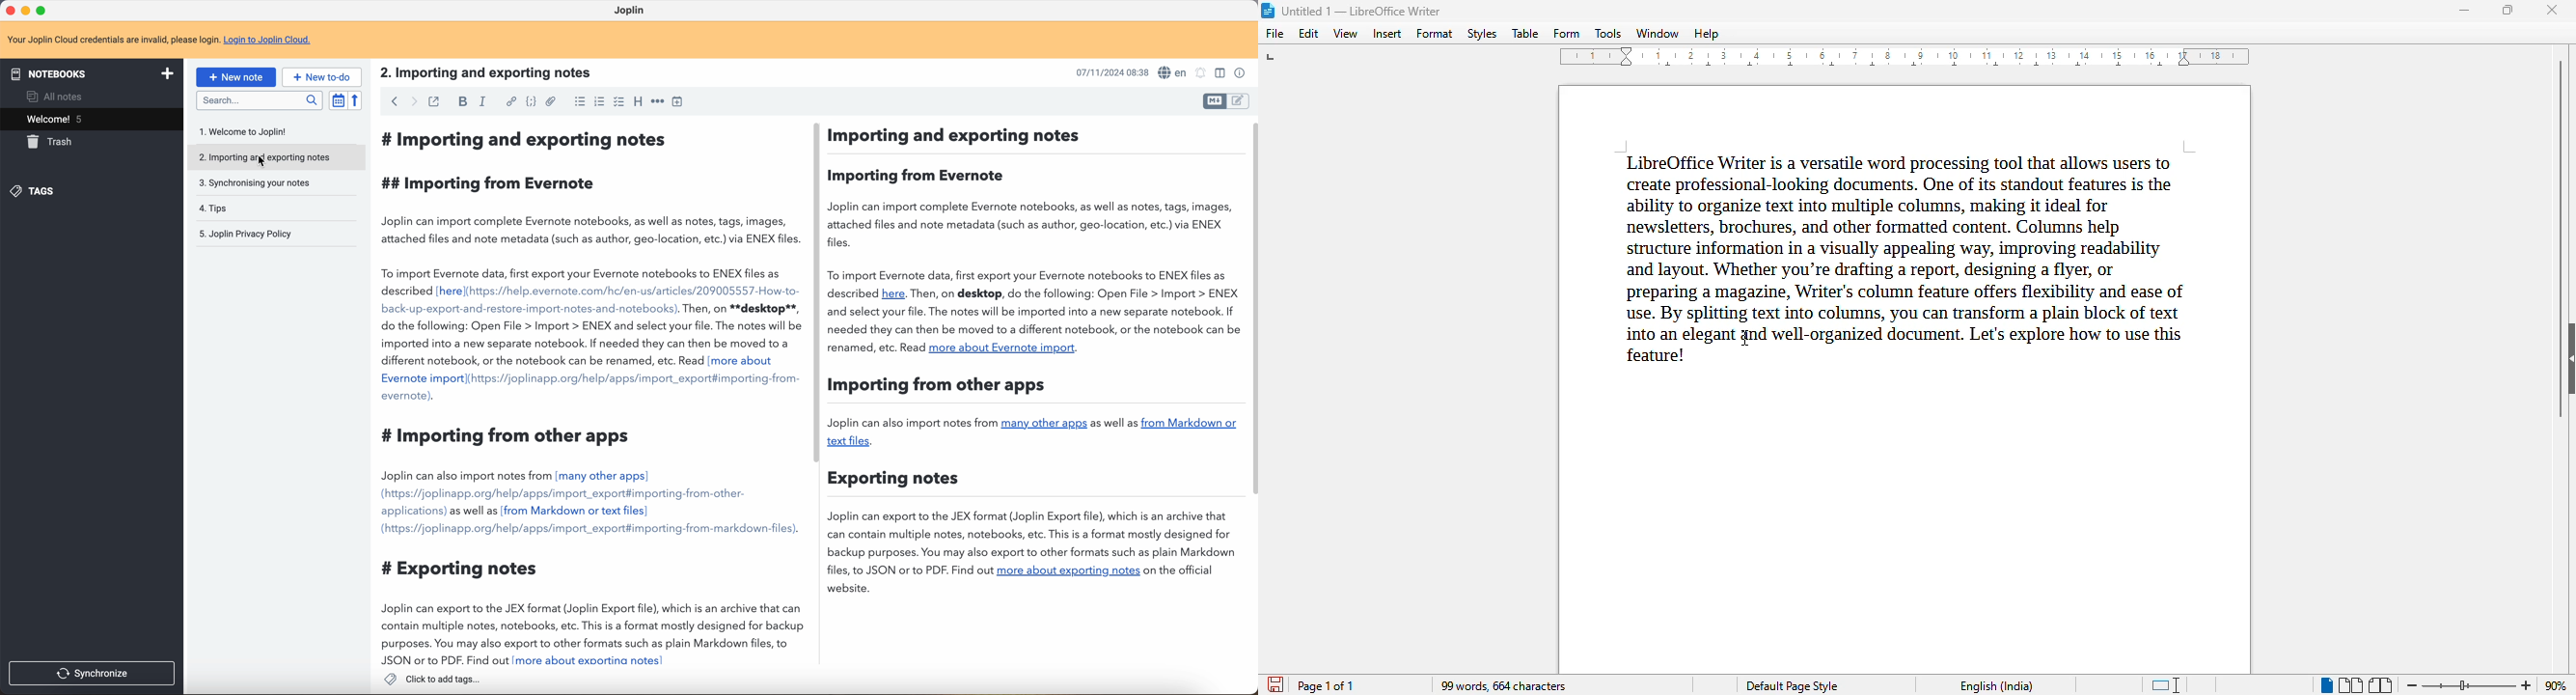 This screenshot has height=700, width=2576. What do you see at coordinates (52, 142) in the screenshot?
I see `trash` at bounding box center [52, 142].